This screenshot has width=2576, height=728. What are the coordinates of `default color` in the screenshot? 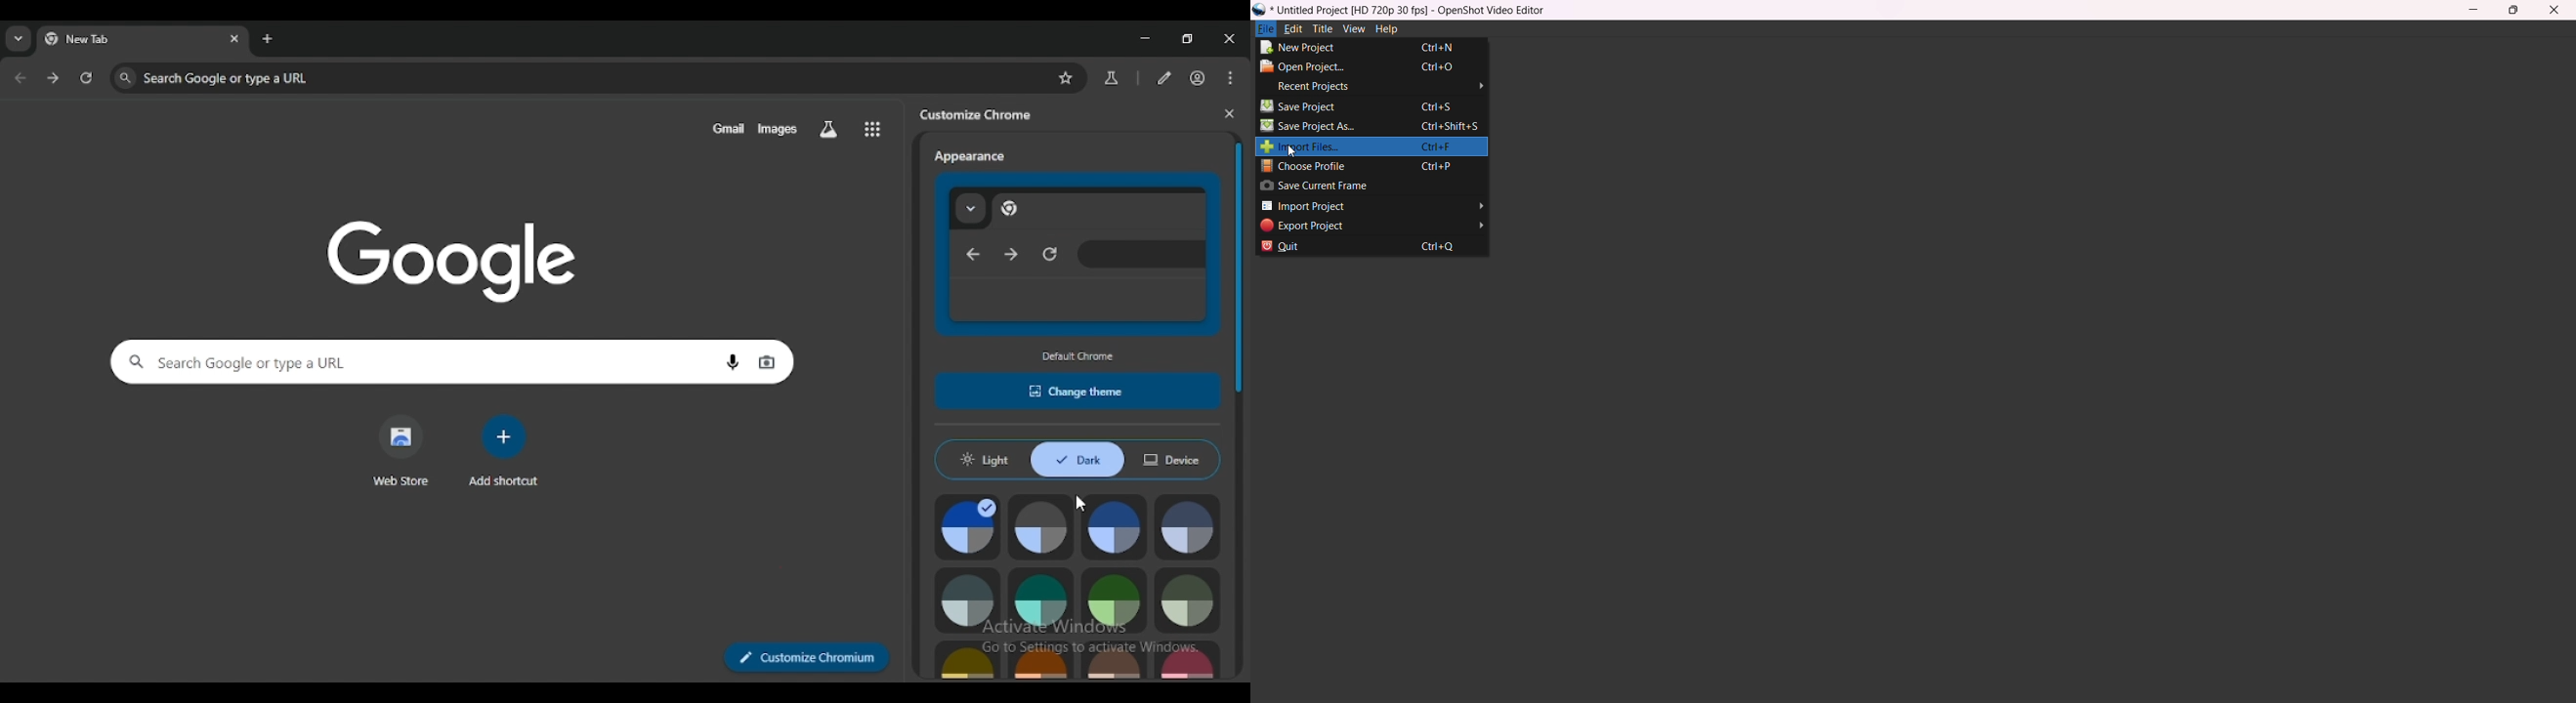 It's located at (967, 527).